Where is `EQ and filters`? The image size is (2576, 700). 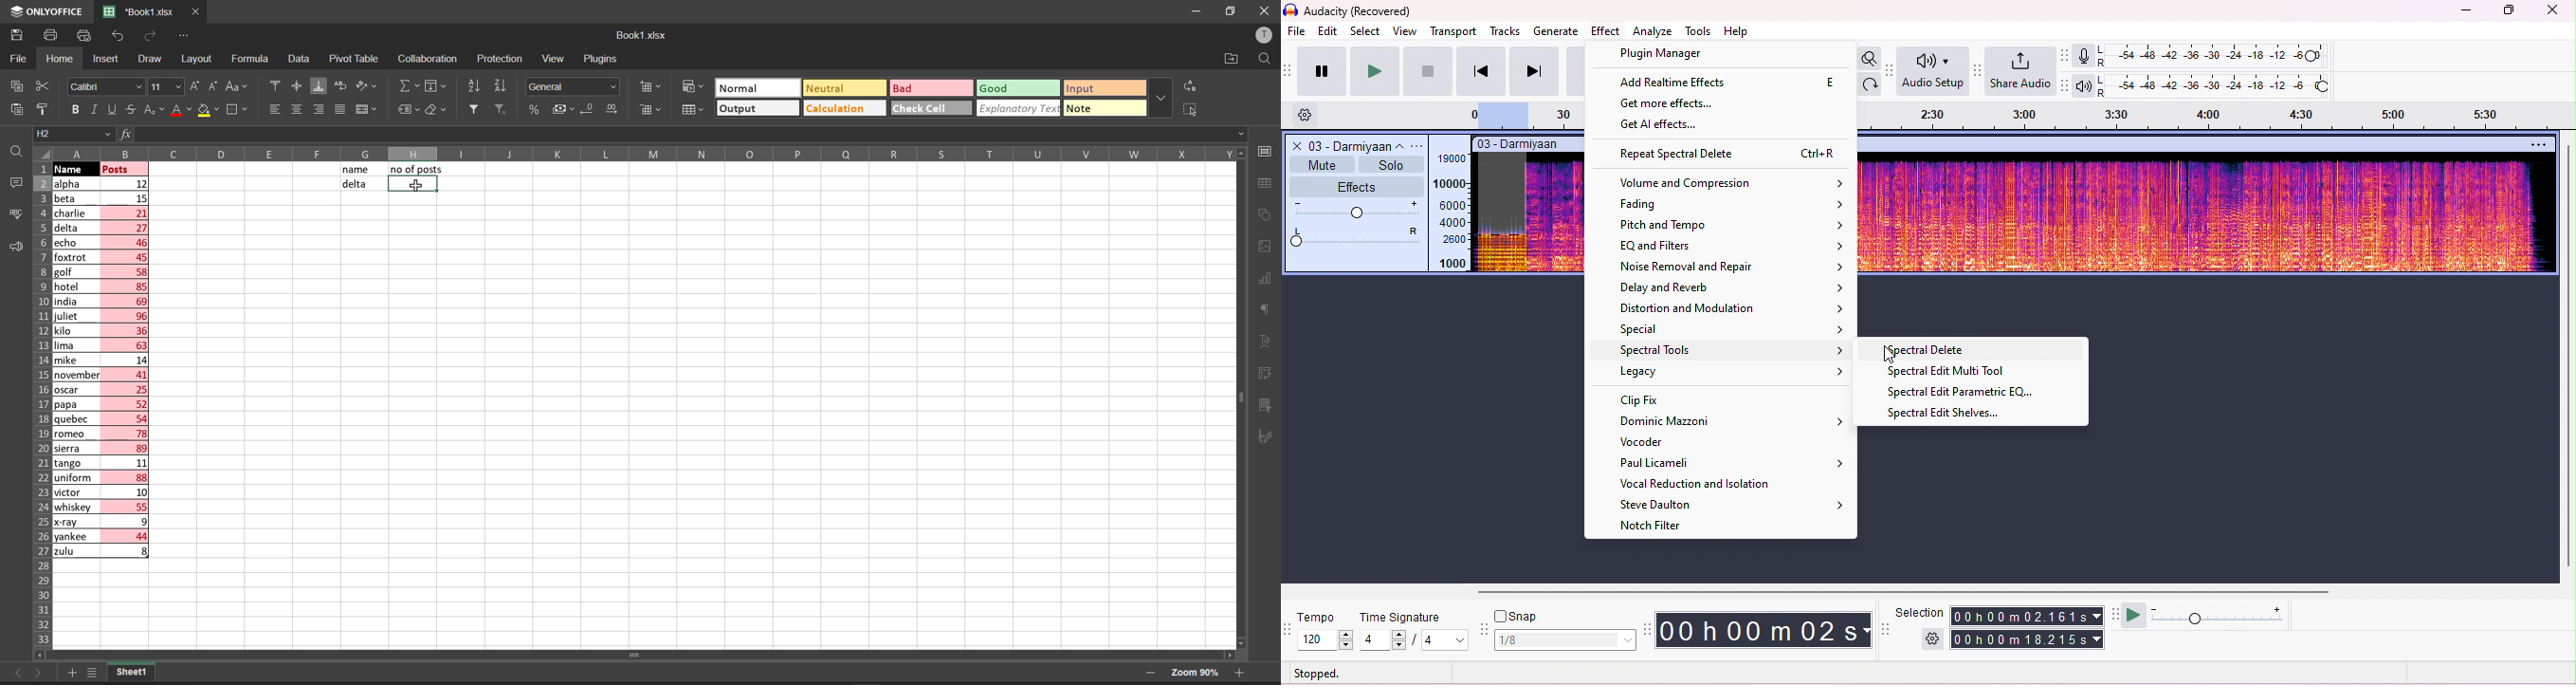
EQ and filters is located at coordinates (1732, 246).